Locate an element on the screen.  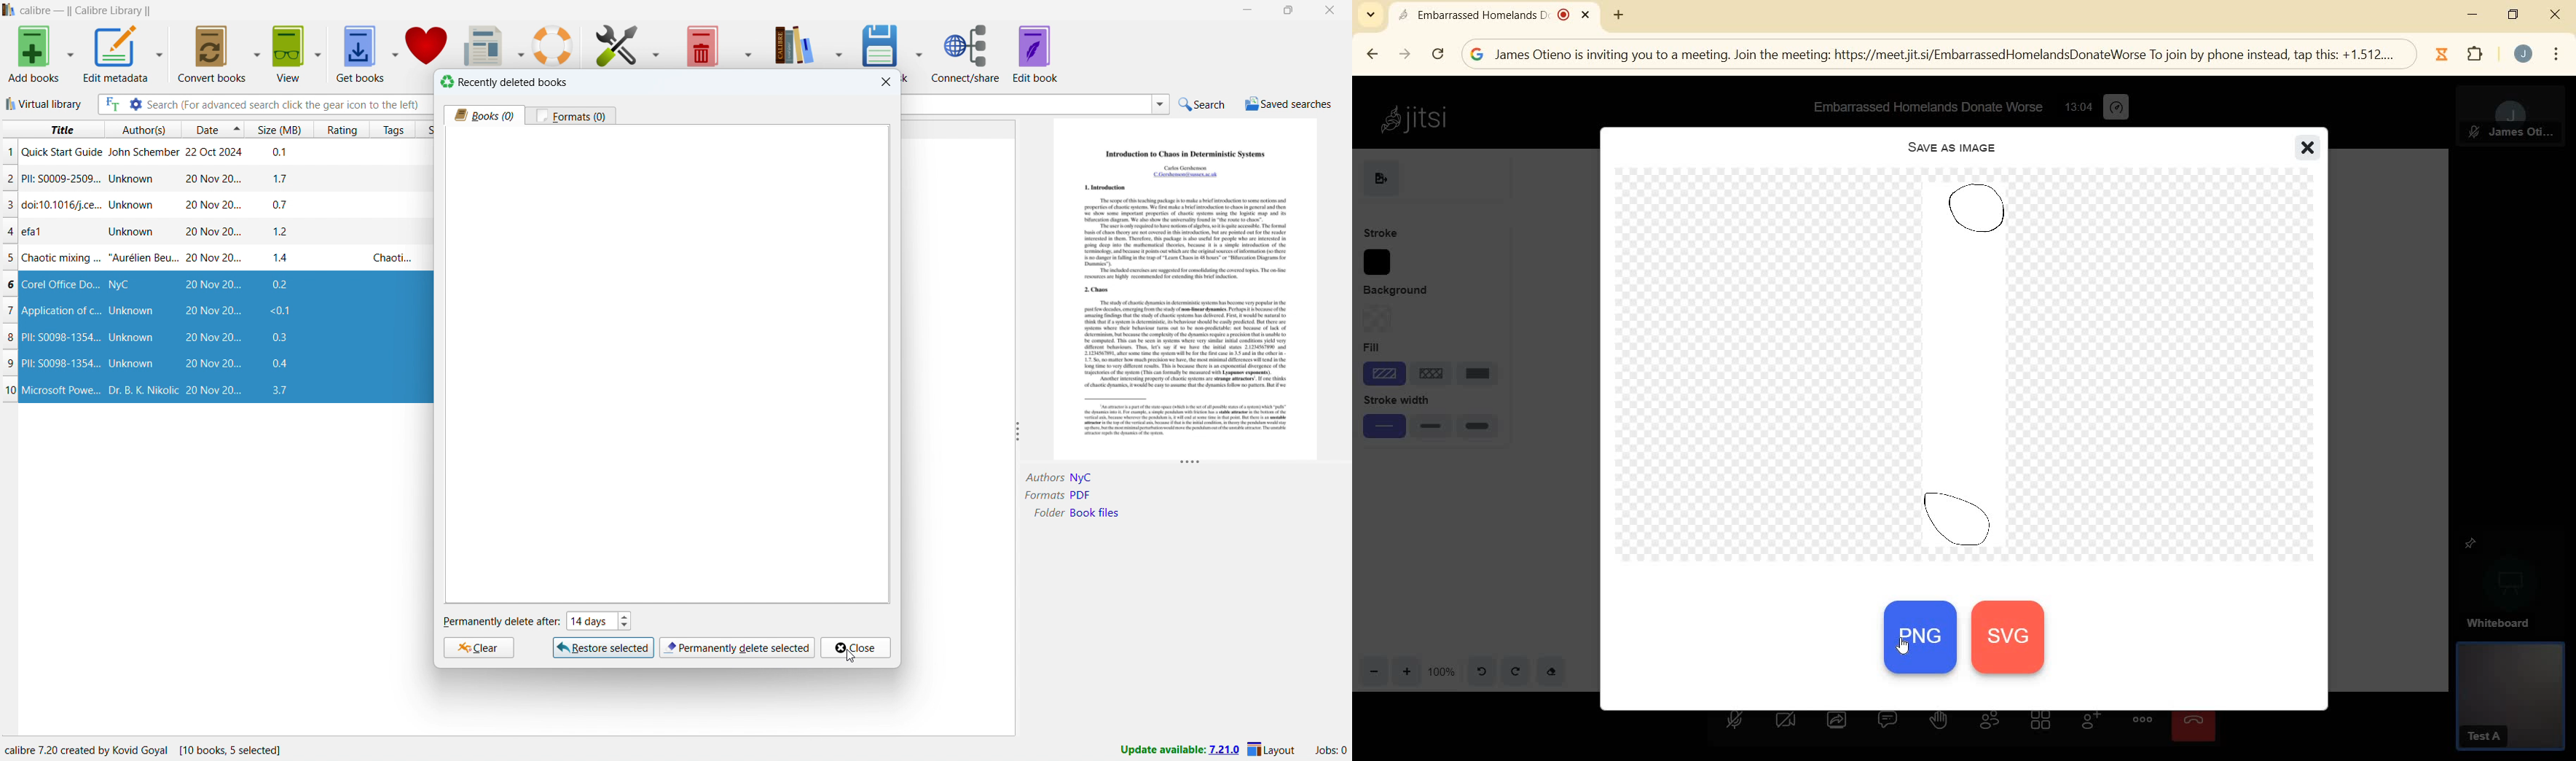
google logo is located at coordinates (1477, 55).